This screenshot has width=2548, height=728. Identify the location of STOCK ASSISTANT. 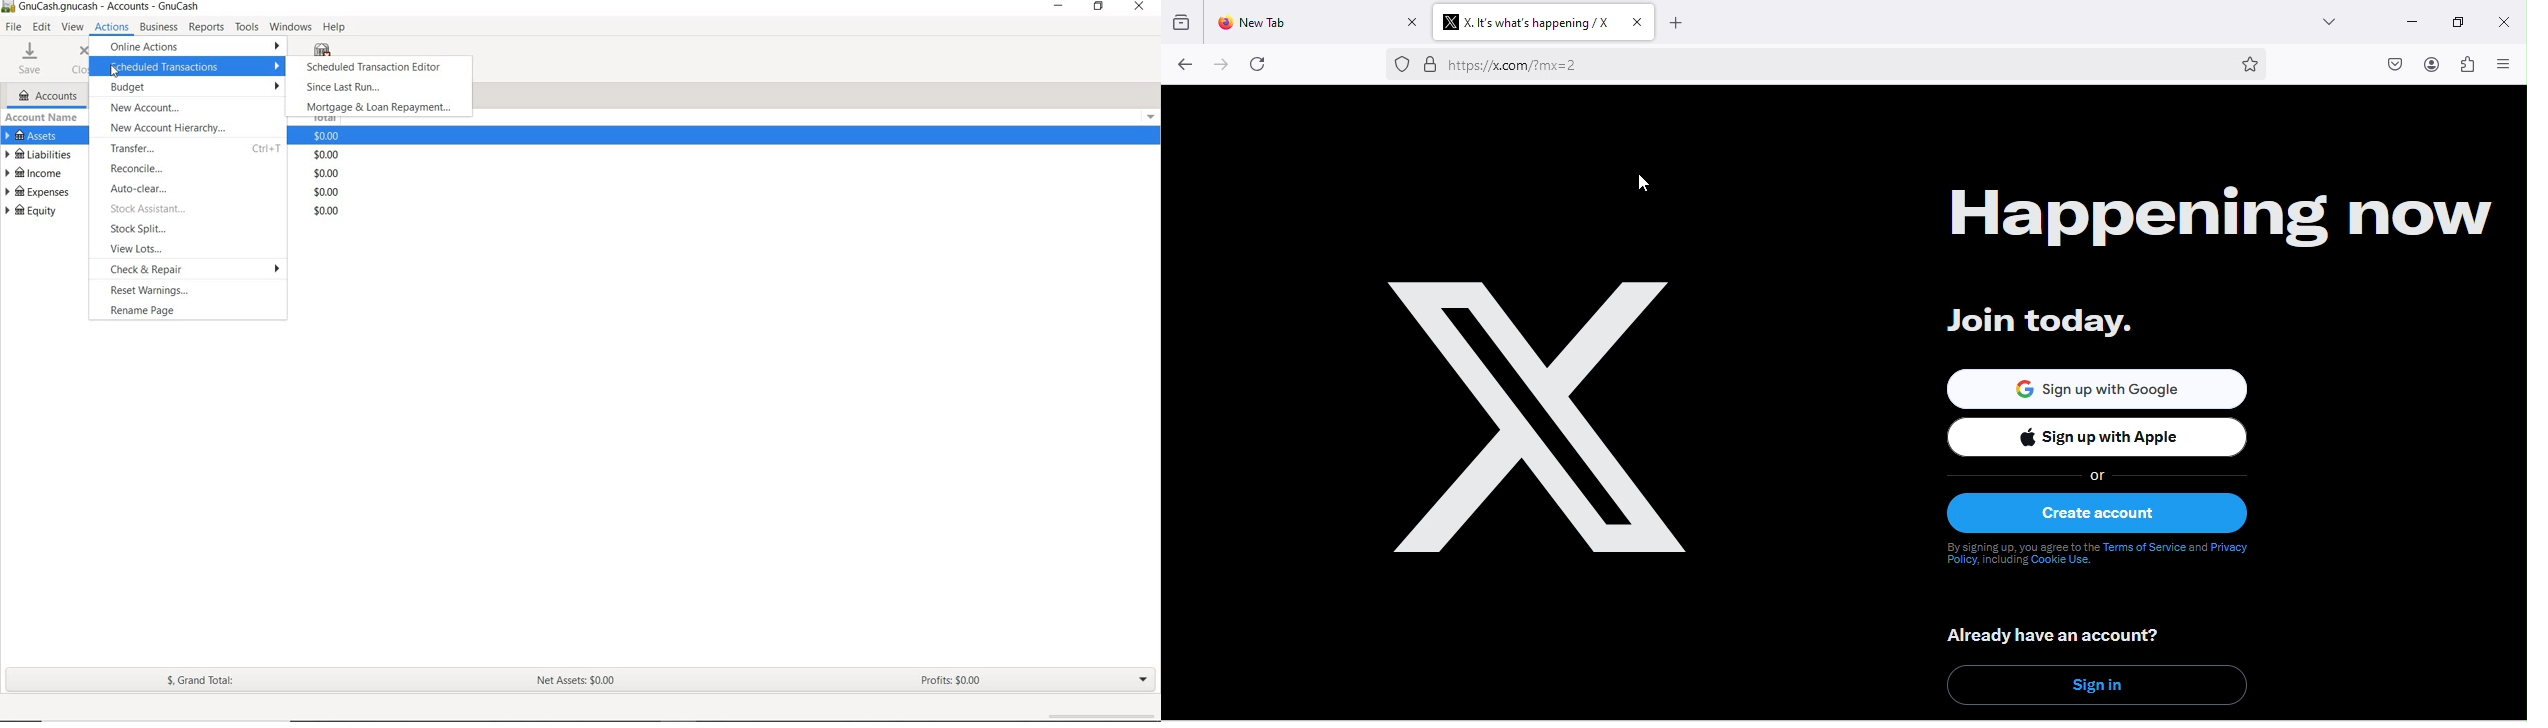
(194, 210).